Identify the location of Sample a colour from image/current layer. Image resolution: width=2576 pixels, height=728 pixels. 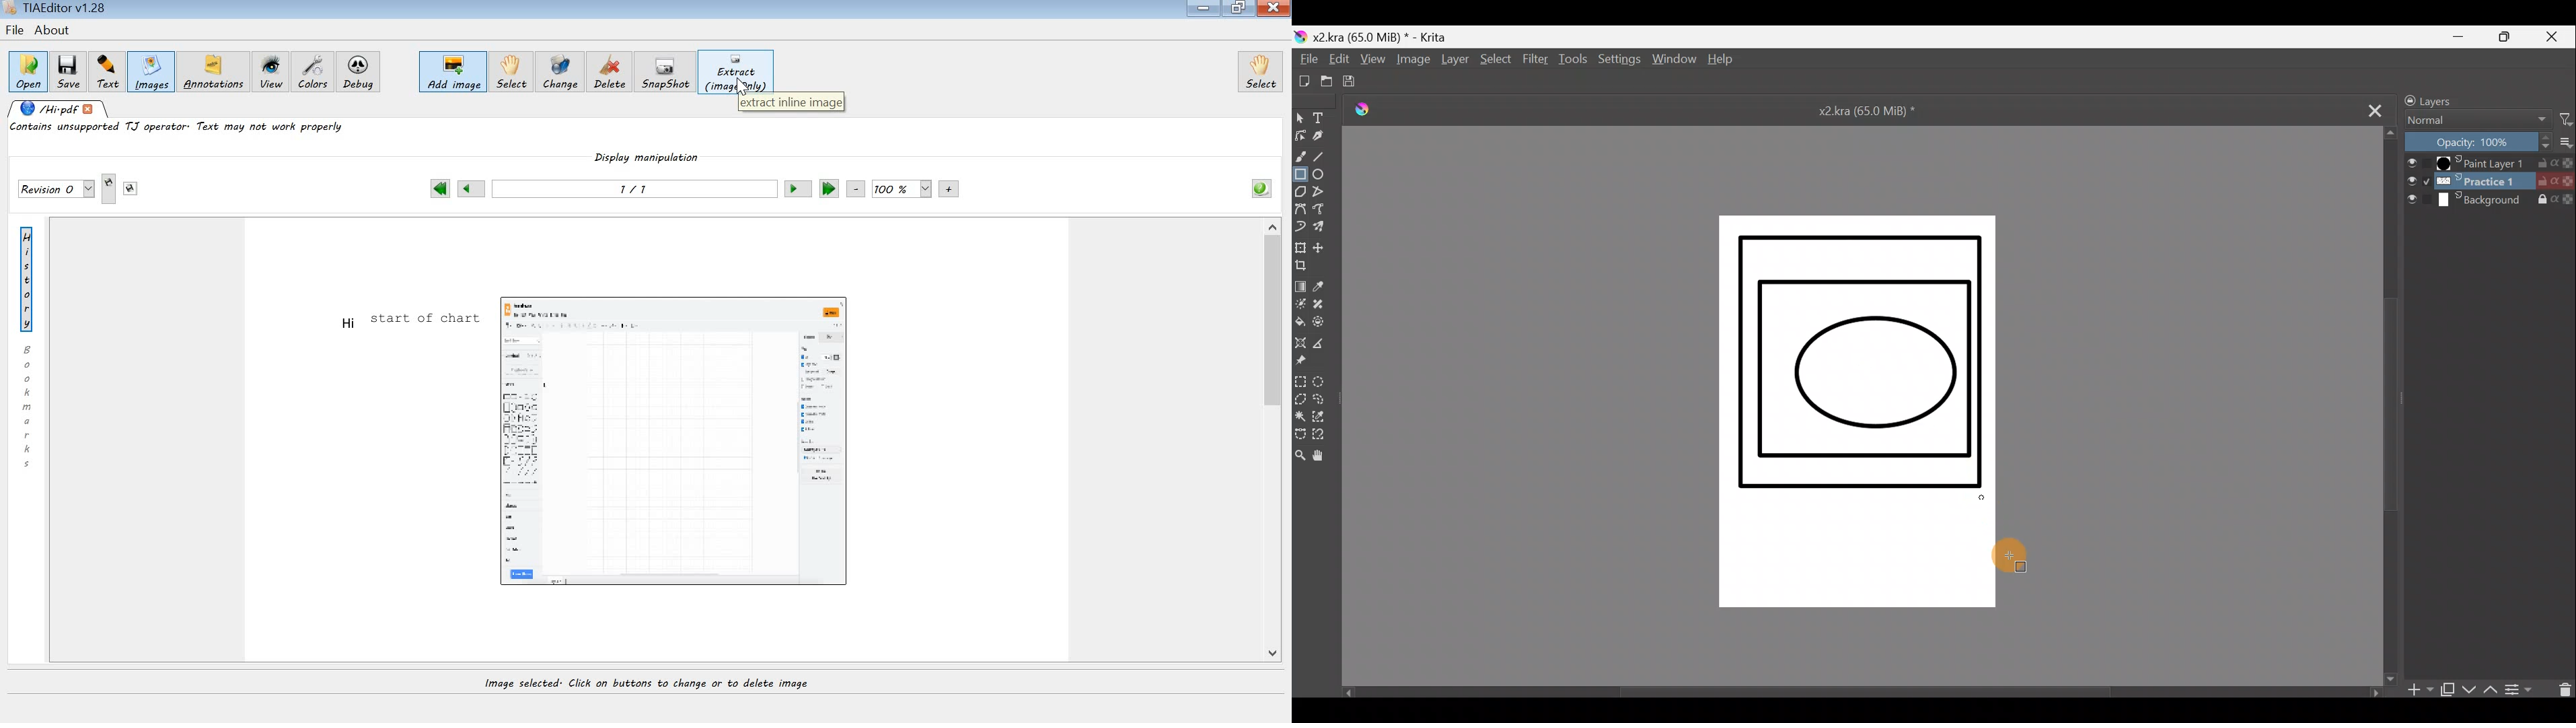
(1330, 287).